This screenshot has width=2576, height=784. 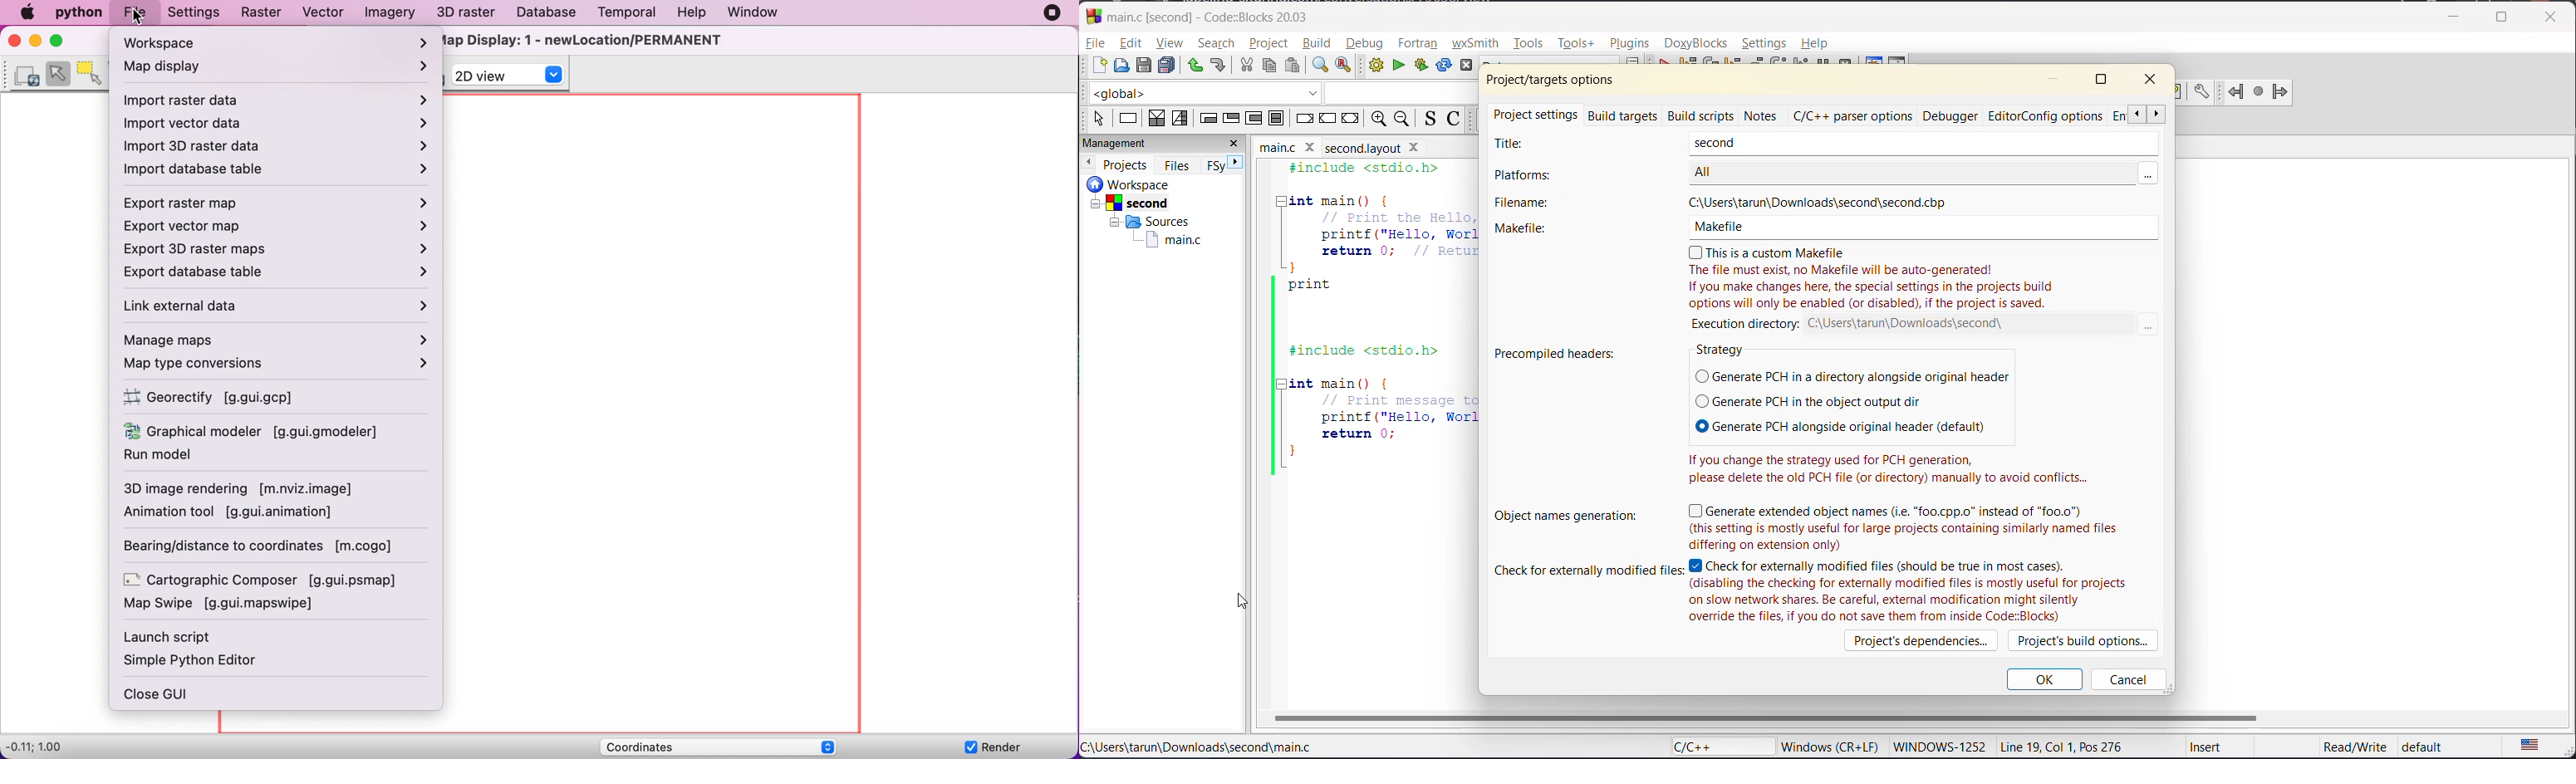 What do you see at coordinates (1421, 64) in the screenshot?
I see `build and run` at bounding box center [1421, 64].